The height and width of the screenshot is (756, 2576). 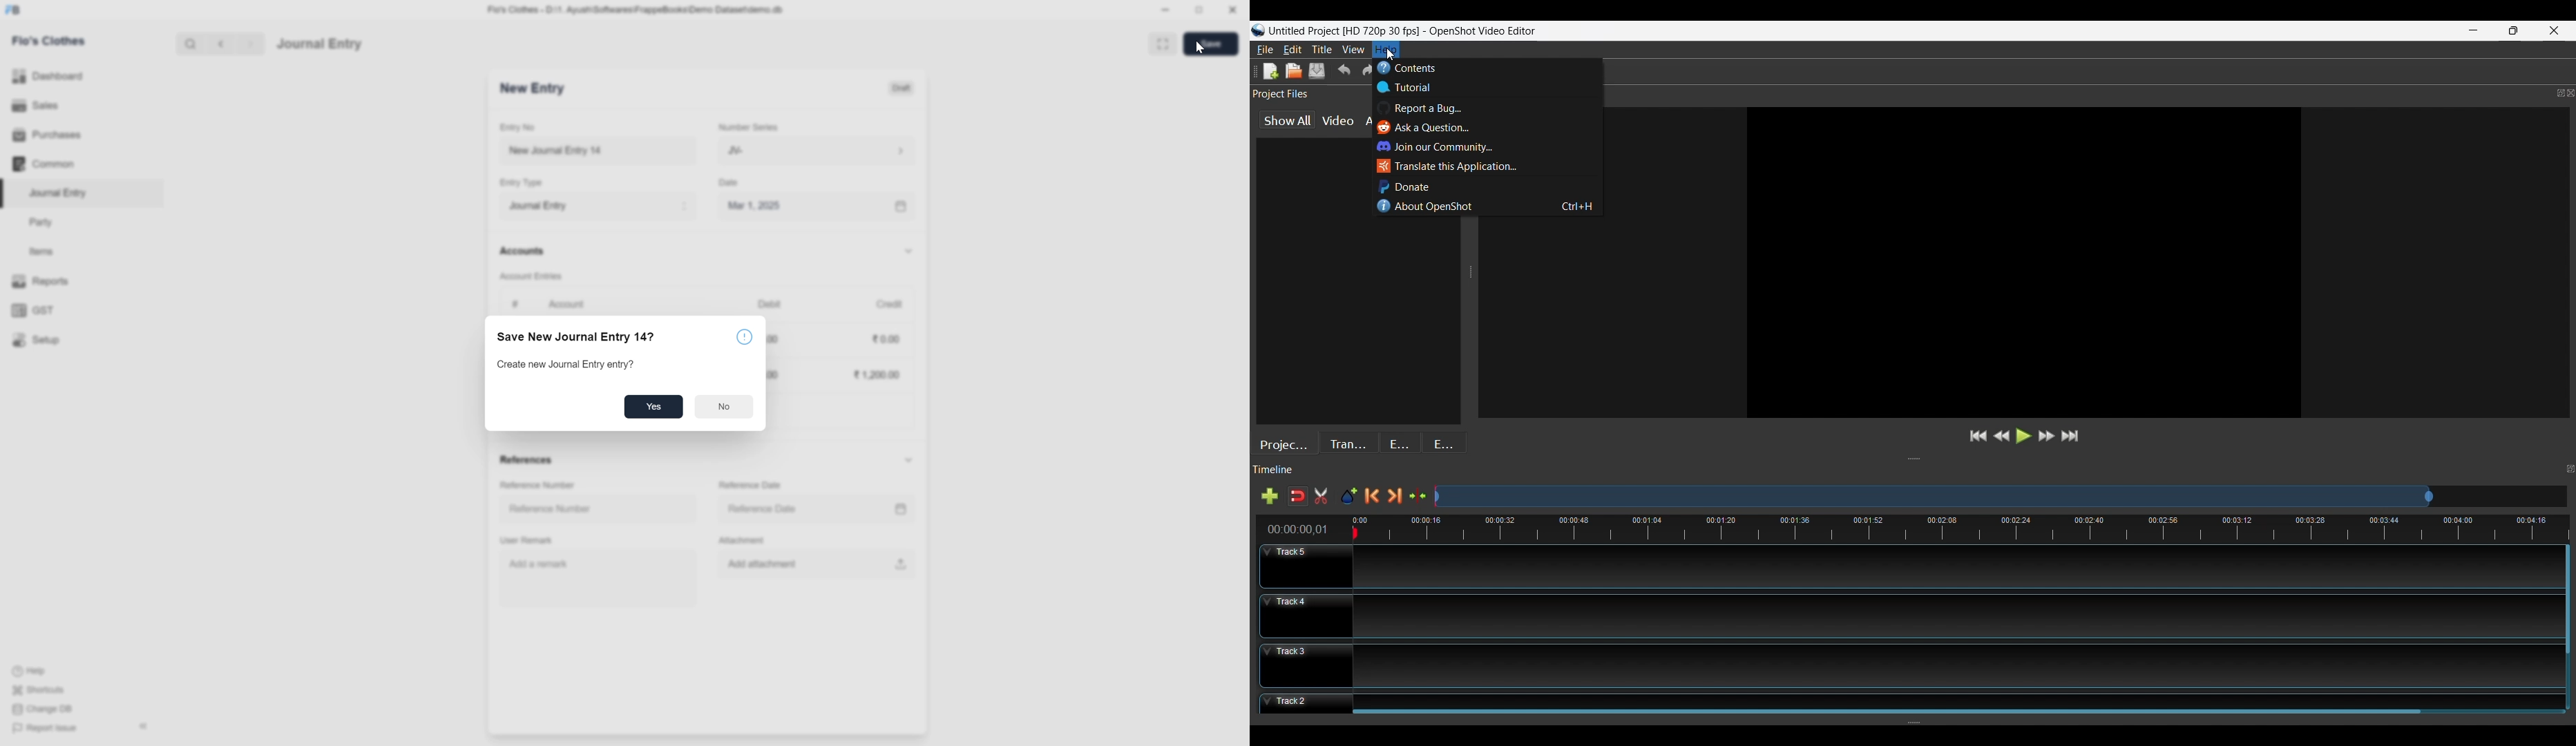 I want to click on Emojis, so click(x=1446, y=442).